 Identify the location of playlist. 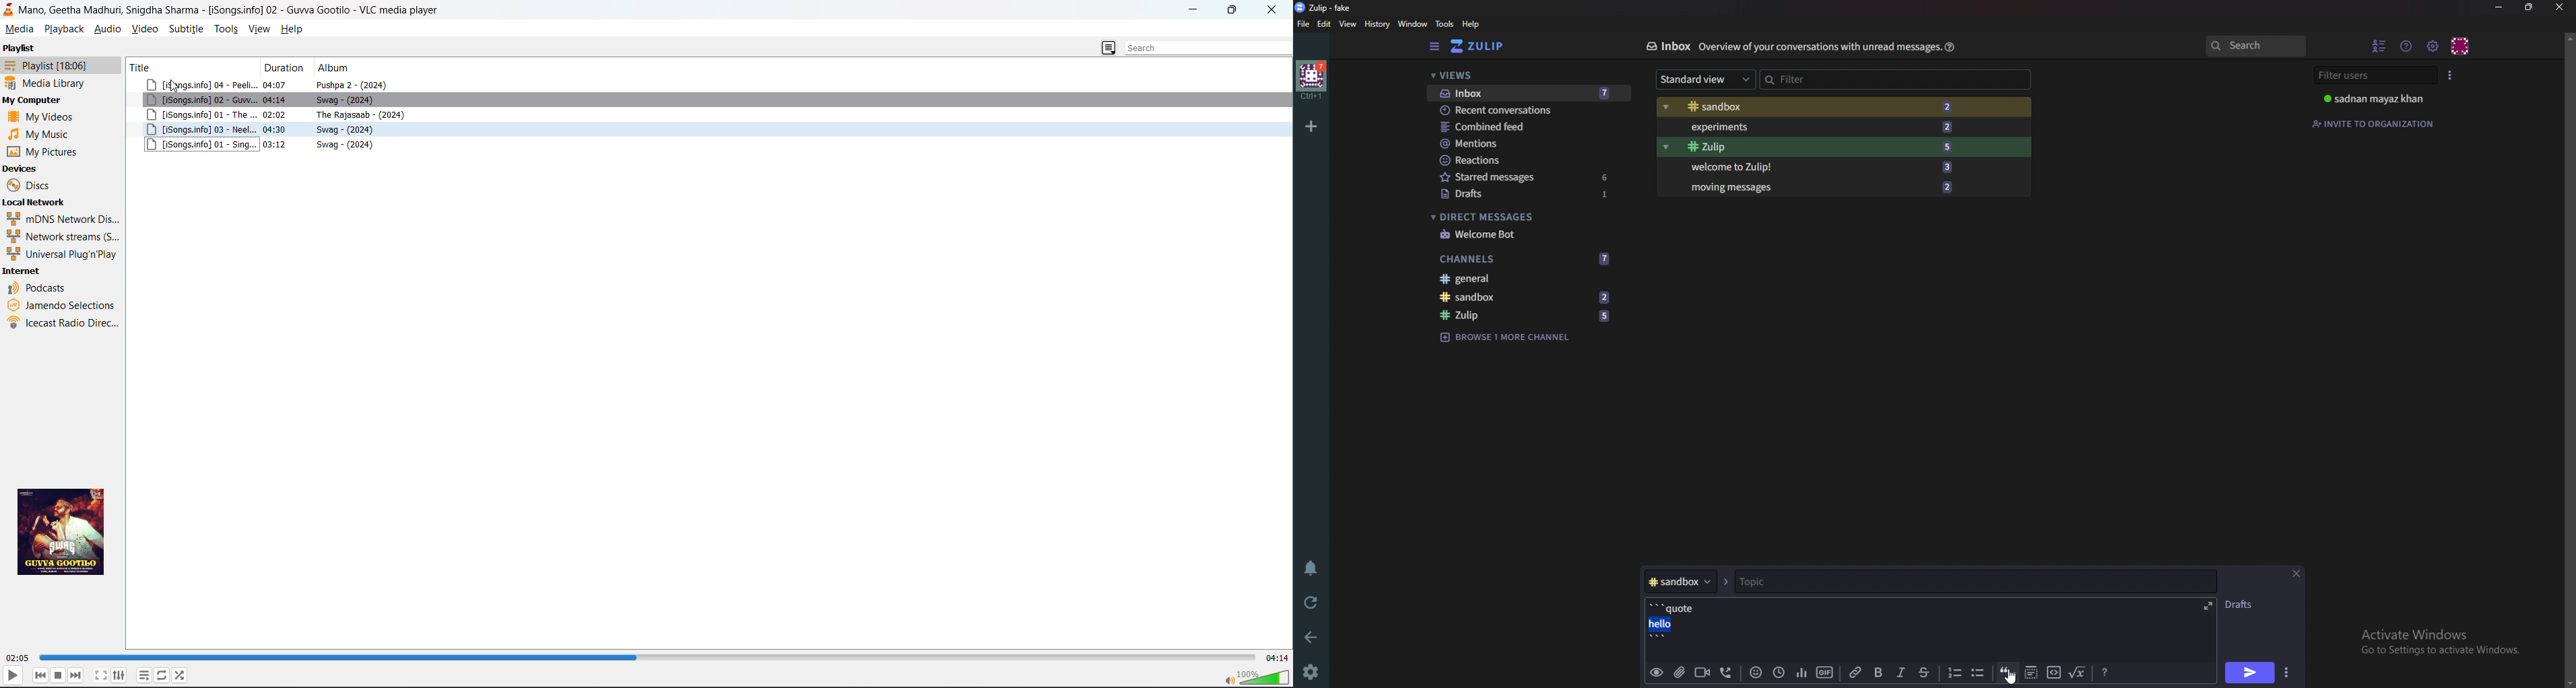
(20, 48).